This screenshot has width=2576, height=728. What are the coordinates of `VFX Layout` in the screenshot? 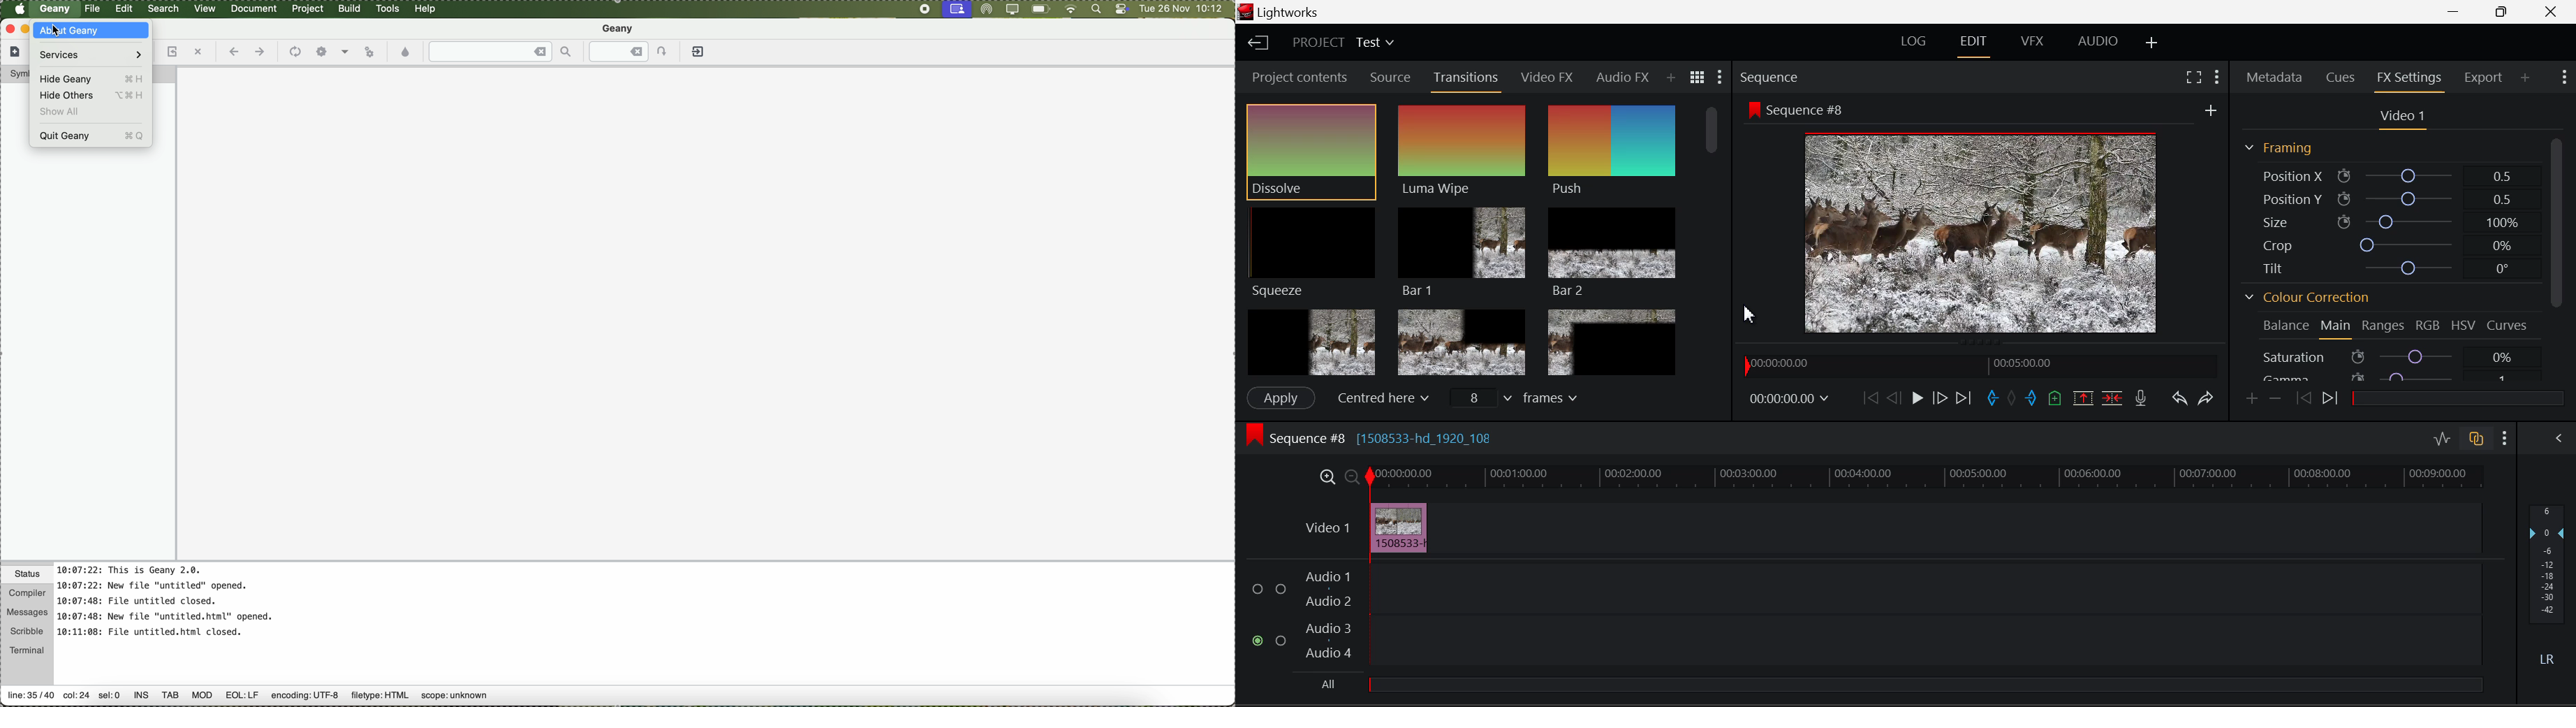 It's located at (2030, 44).